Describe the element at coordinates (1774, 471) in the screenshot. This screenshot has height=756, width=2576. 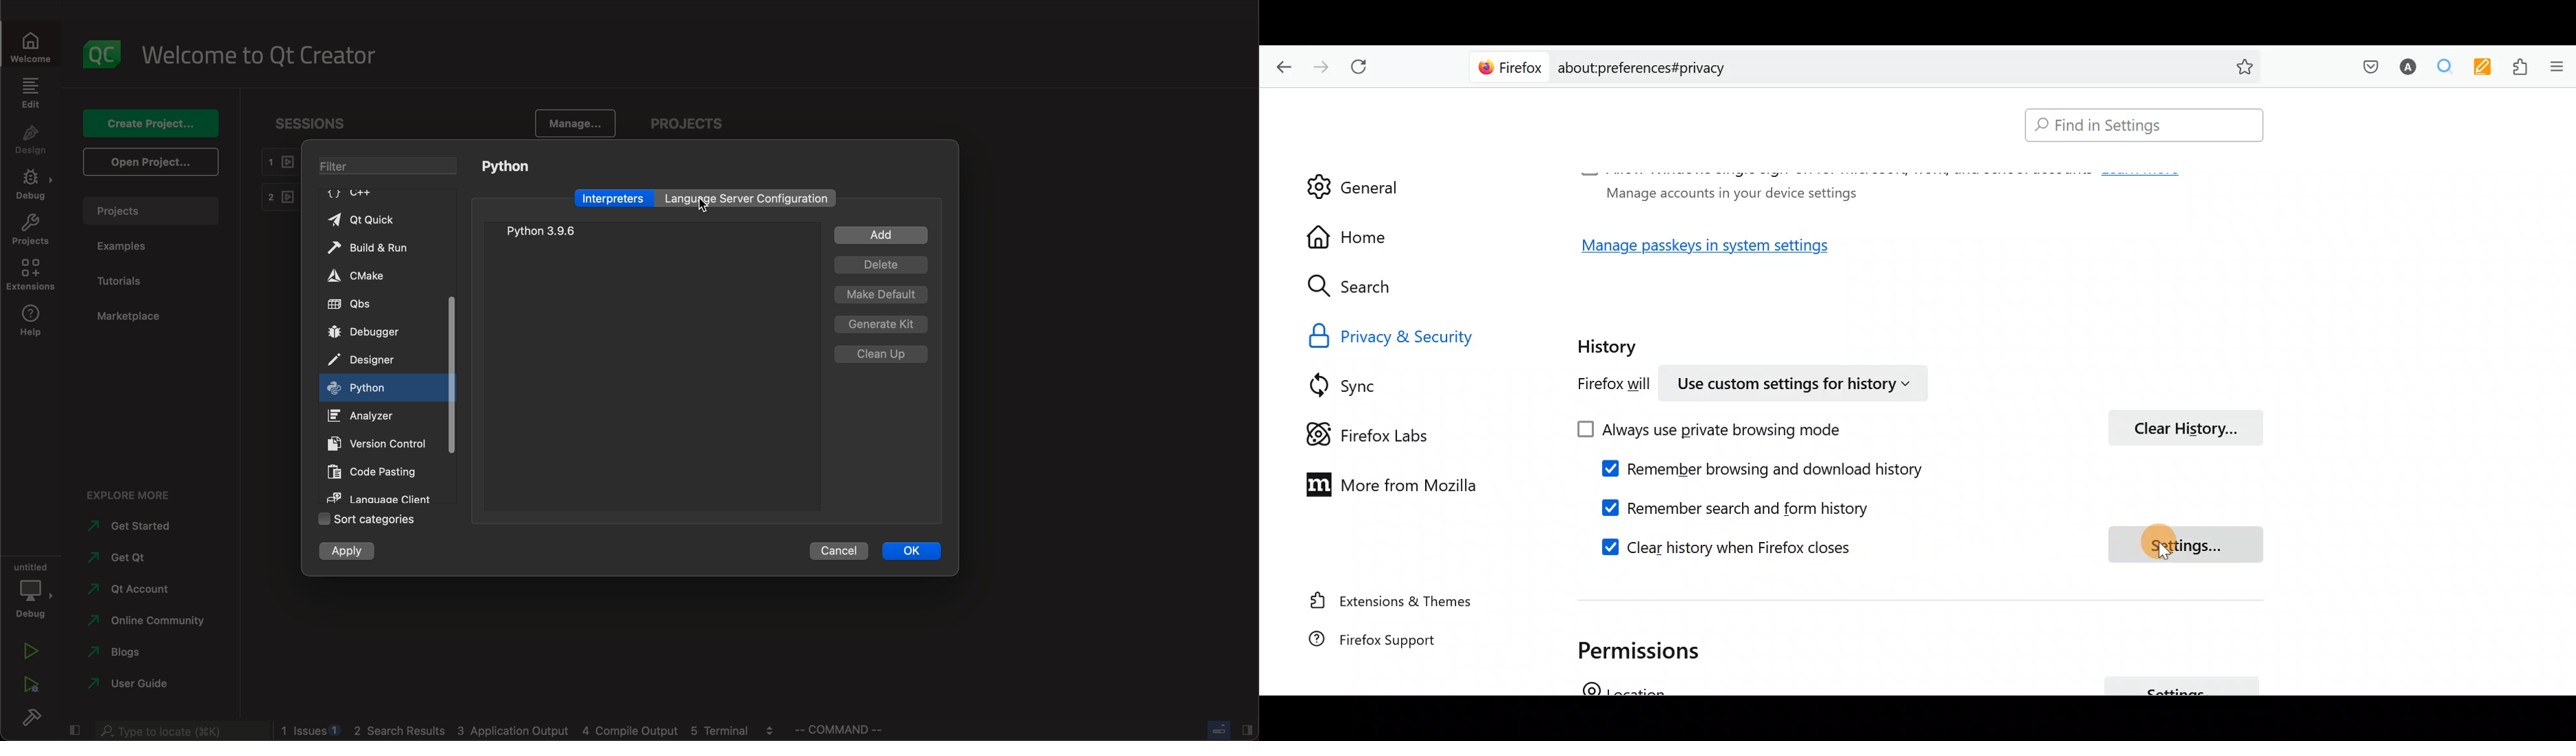
I see `Remember browsing and download history` at that location.